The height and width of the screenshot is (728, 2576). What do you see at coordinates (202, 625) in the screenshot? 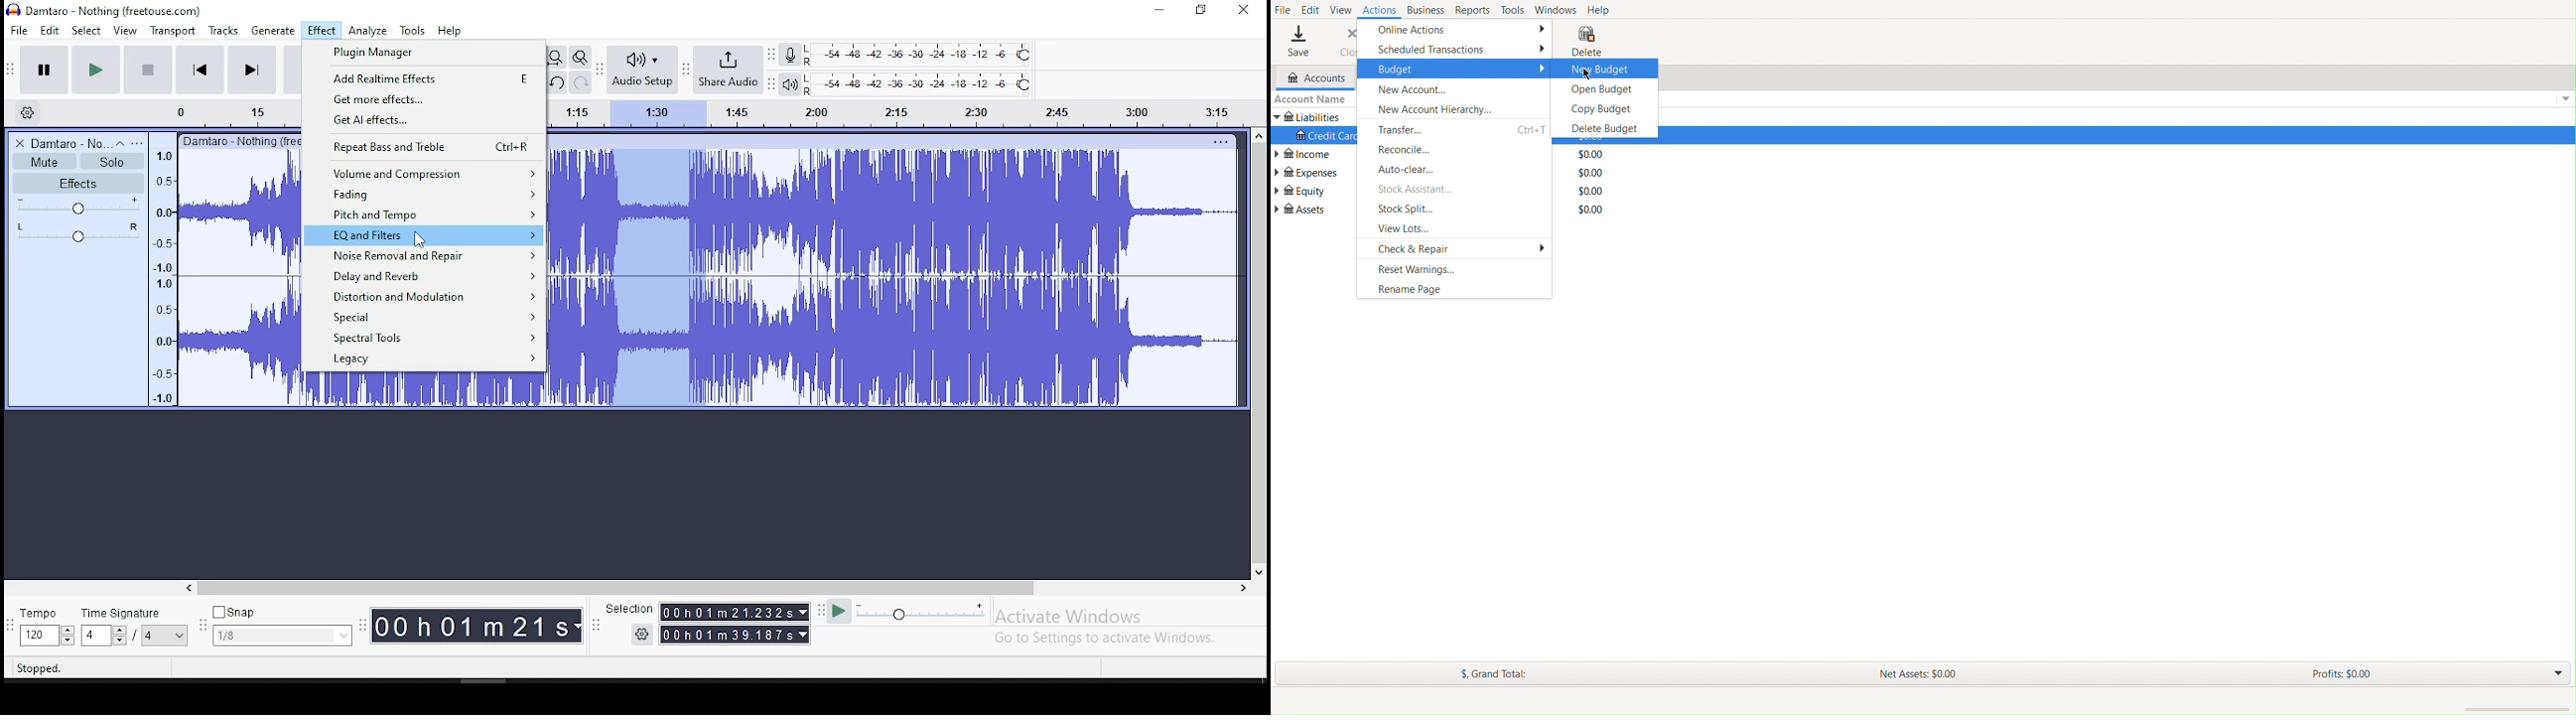
I see `` at bounding box center [202, 625].